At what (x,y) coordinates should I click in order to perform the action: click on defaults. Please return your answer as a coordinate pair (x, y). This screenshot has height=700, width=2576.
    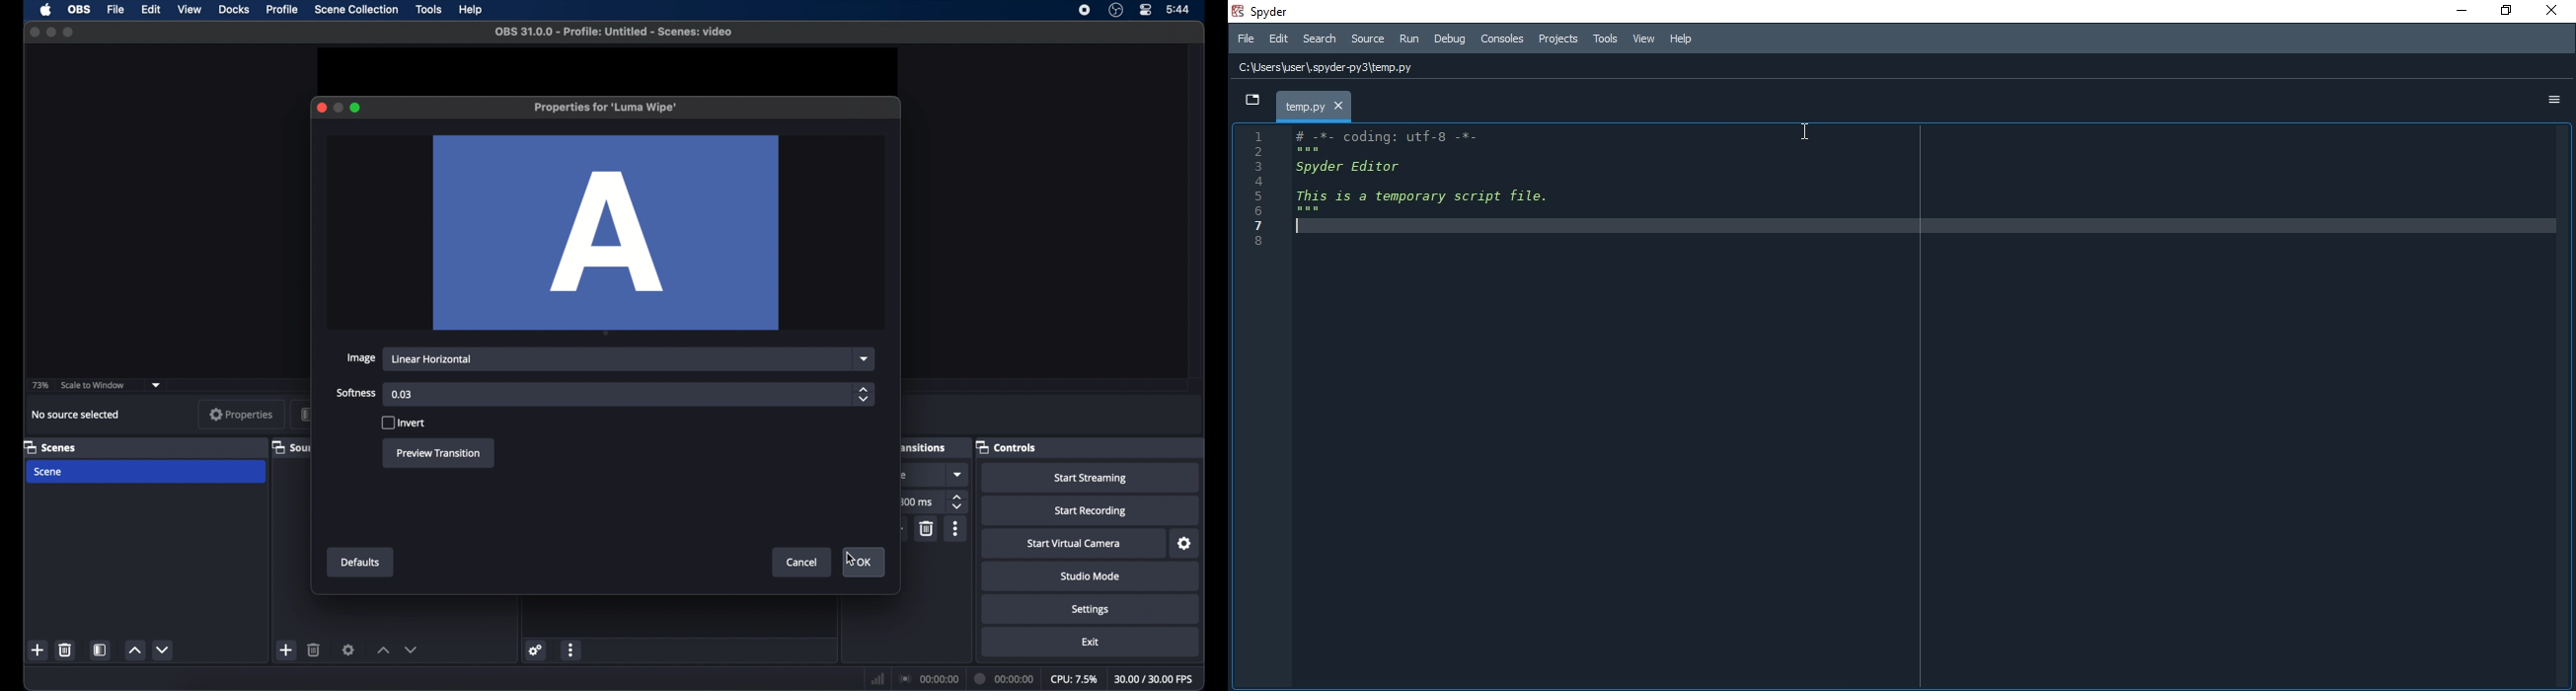
    Looking at the image, I should click on (361, 562).